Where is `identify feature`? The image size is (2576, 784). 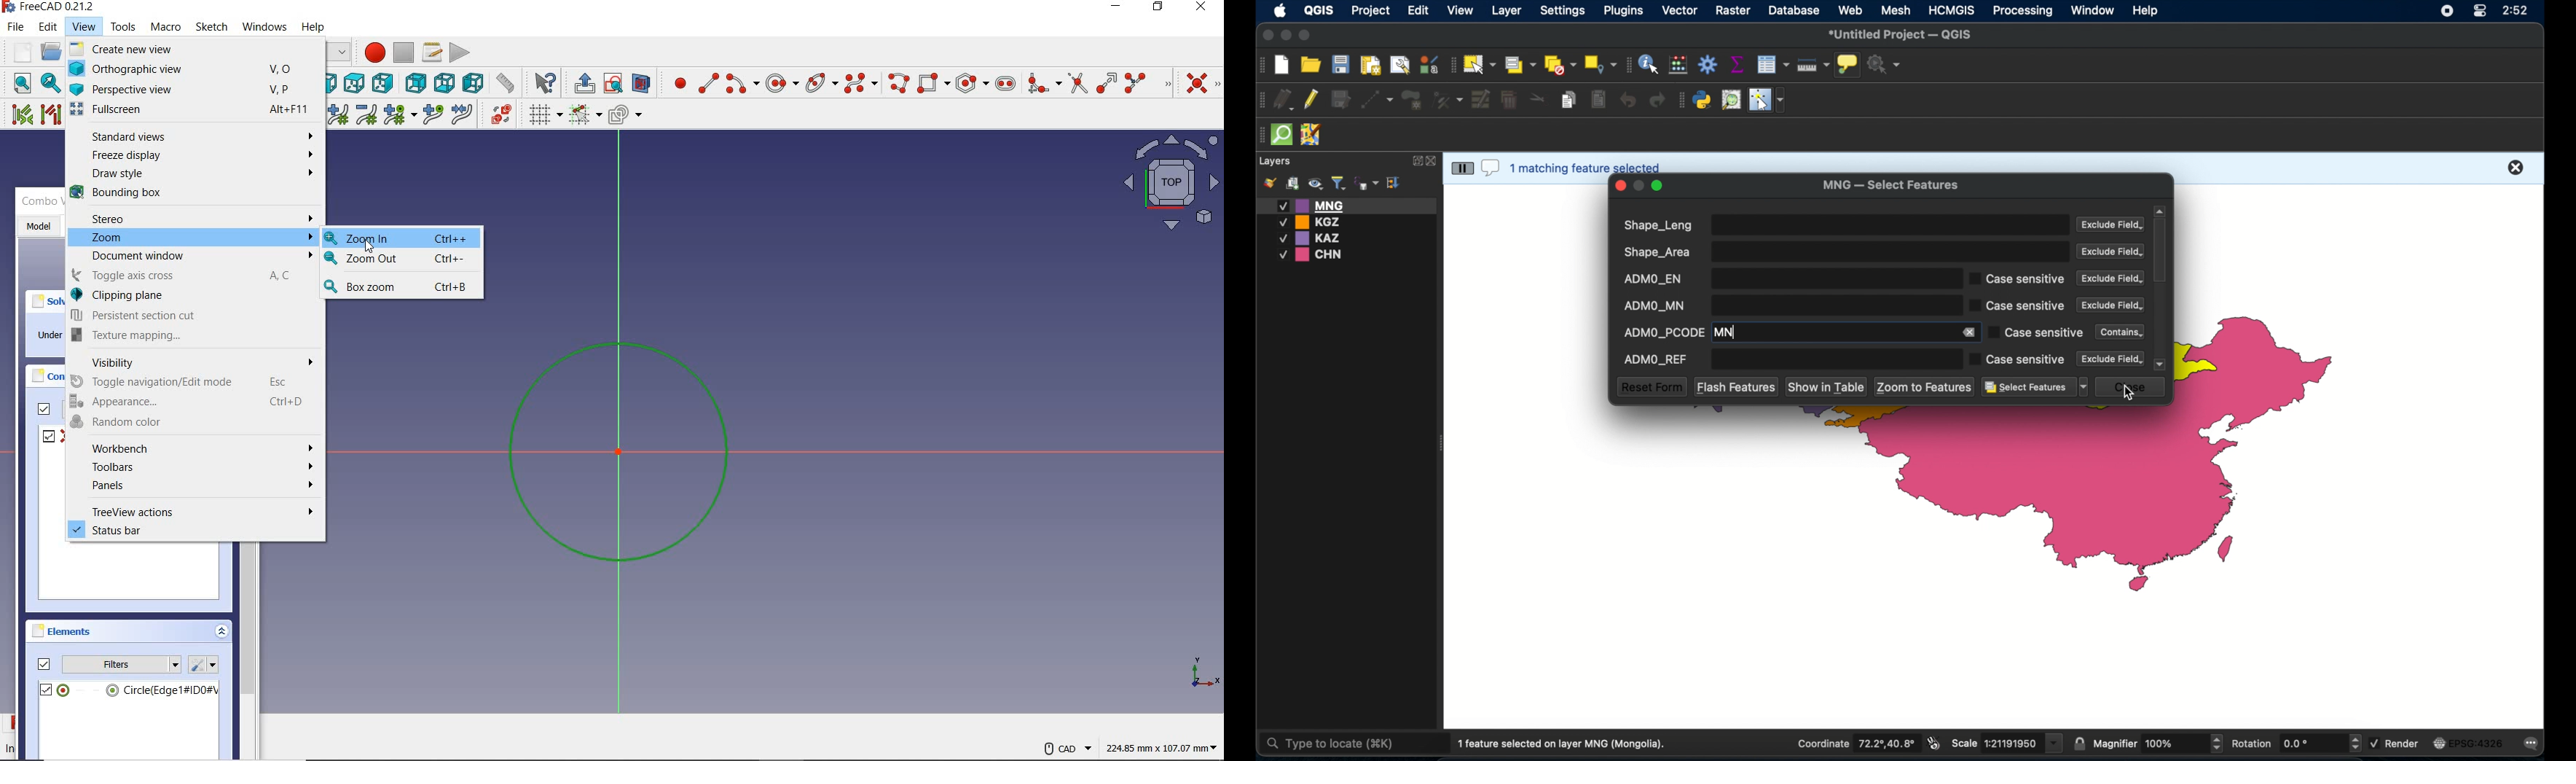 identify feature is located at coordinates (1650, 64).